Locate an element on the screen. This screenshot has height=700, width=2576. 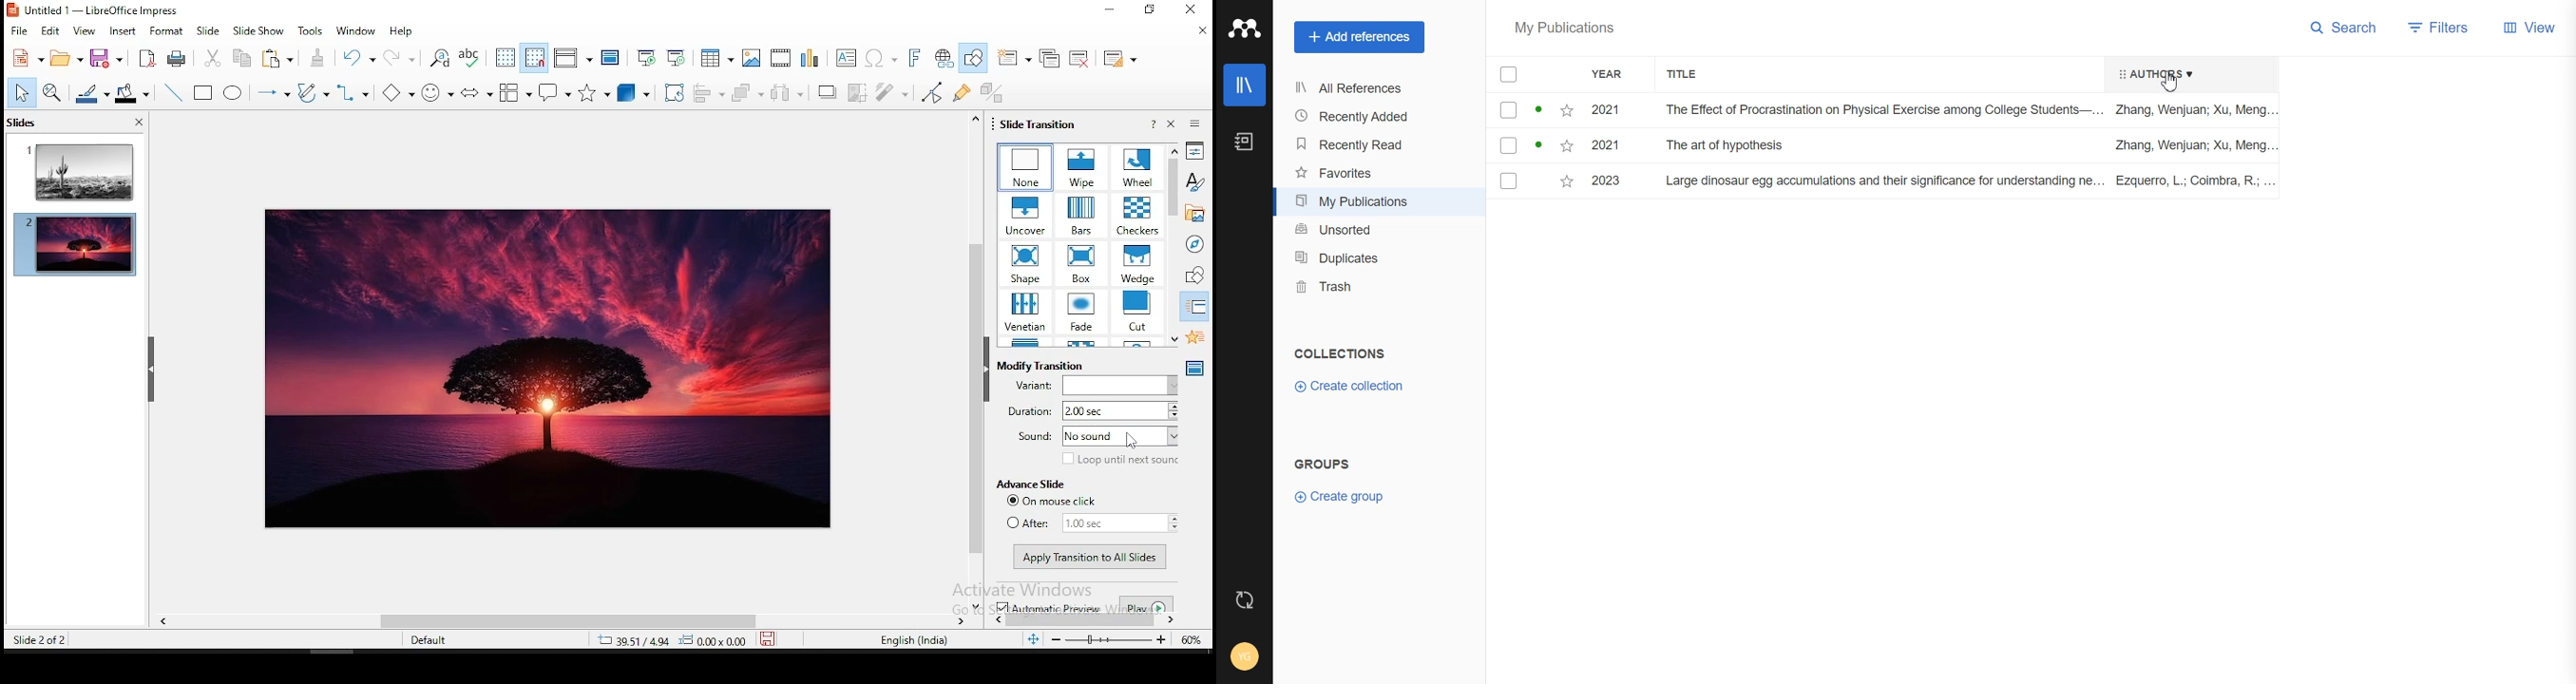
crop image is located at coordinates (858, 92).